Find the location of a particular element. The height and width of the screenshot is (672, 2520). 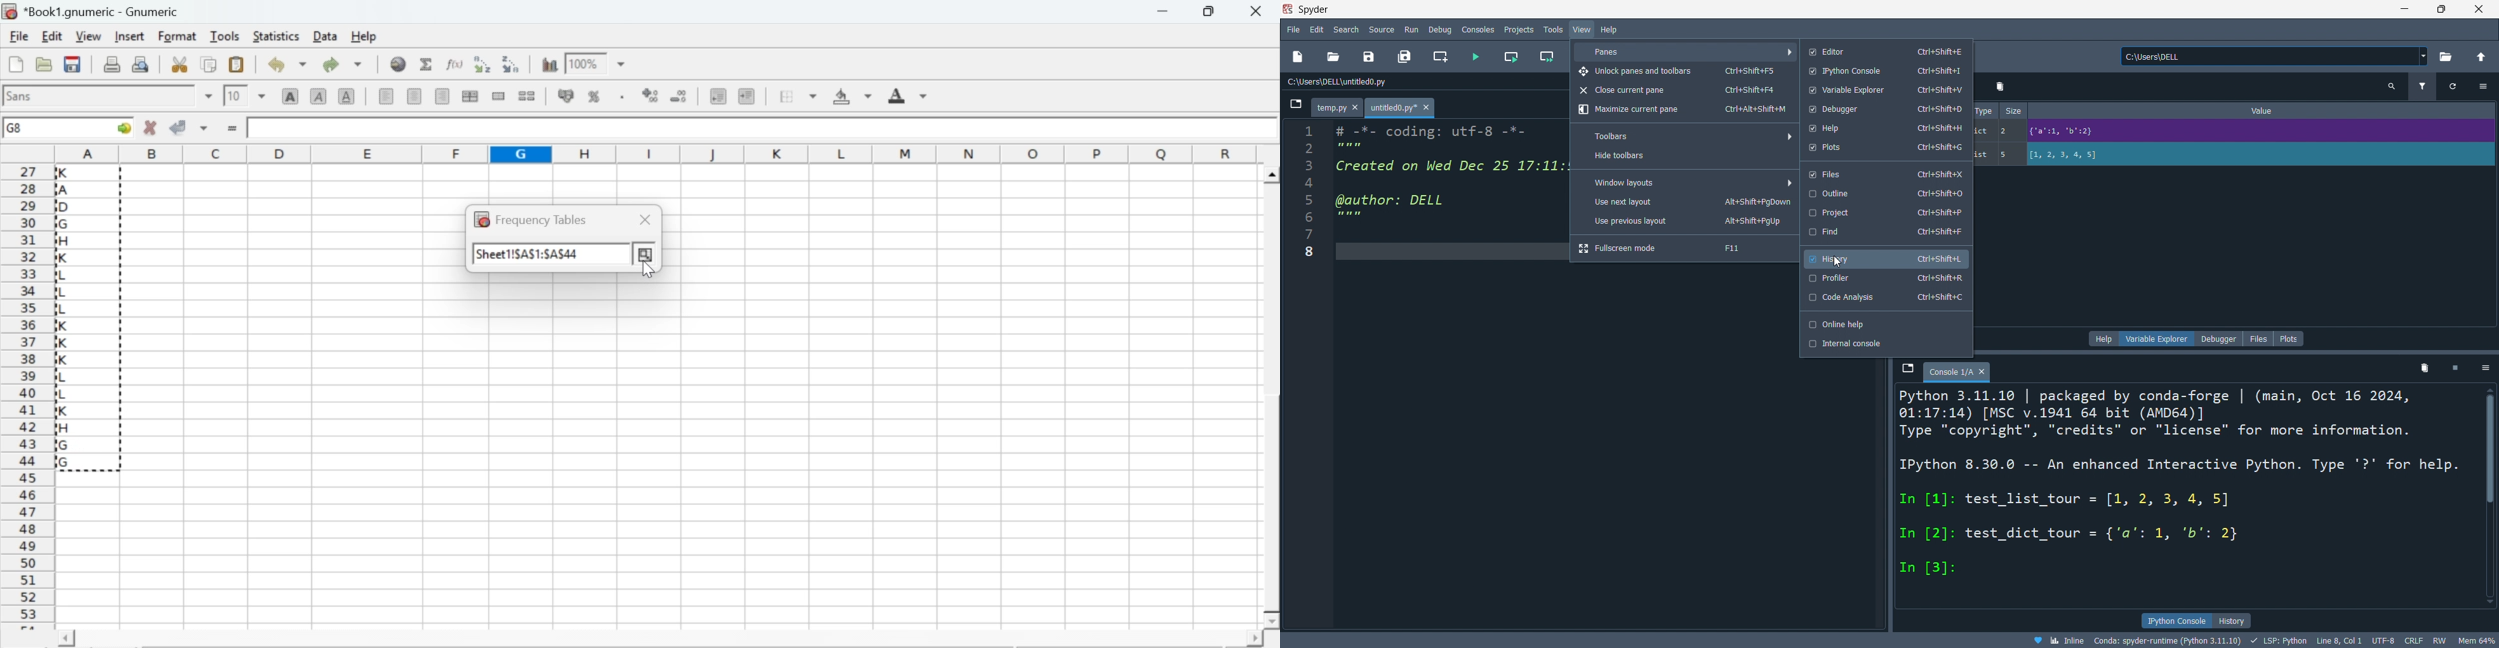

borders is located at coordinates (799, 96).